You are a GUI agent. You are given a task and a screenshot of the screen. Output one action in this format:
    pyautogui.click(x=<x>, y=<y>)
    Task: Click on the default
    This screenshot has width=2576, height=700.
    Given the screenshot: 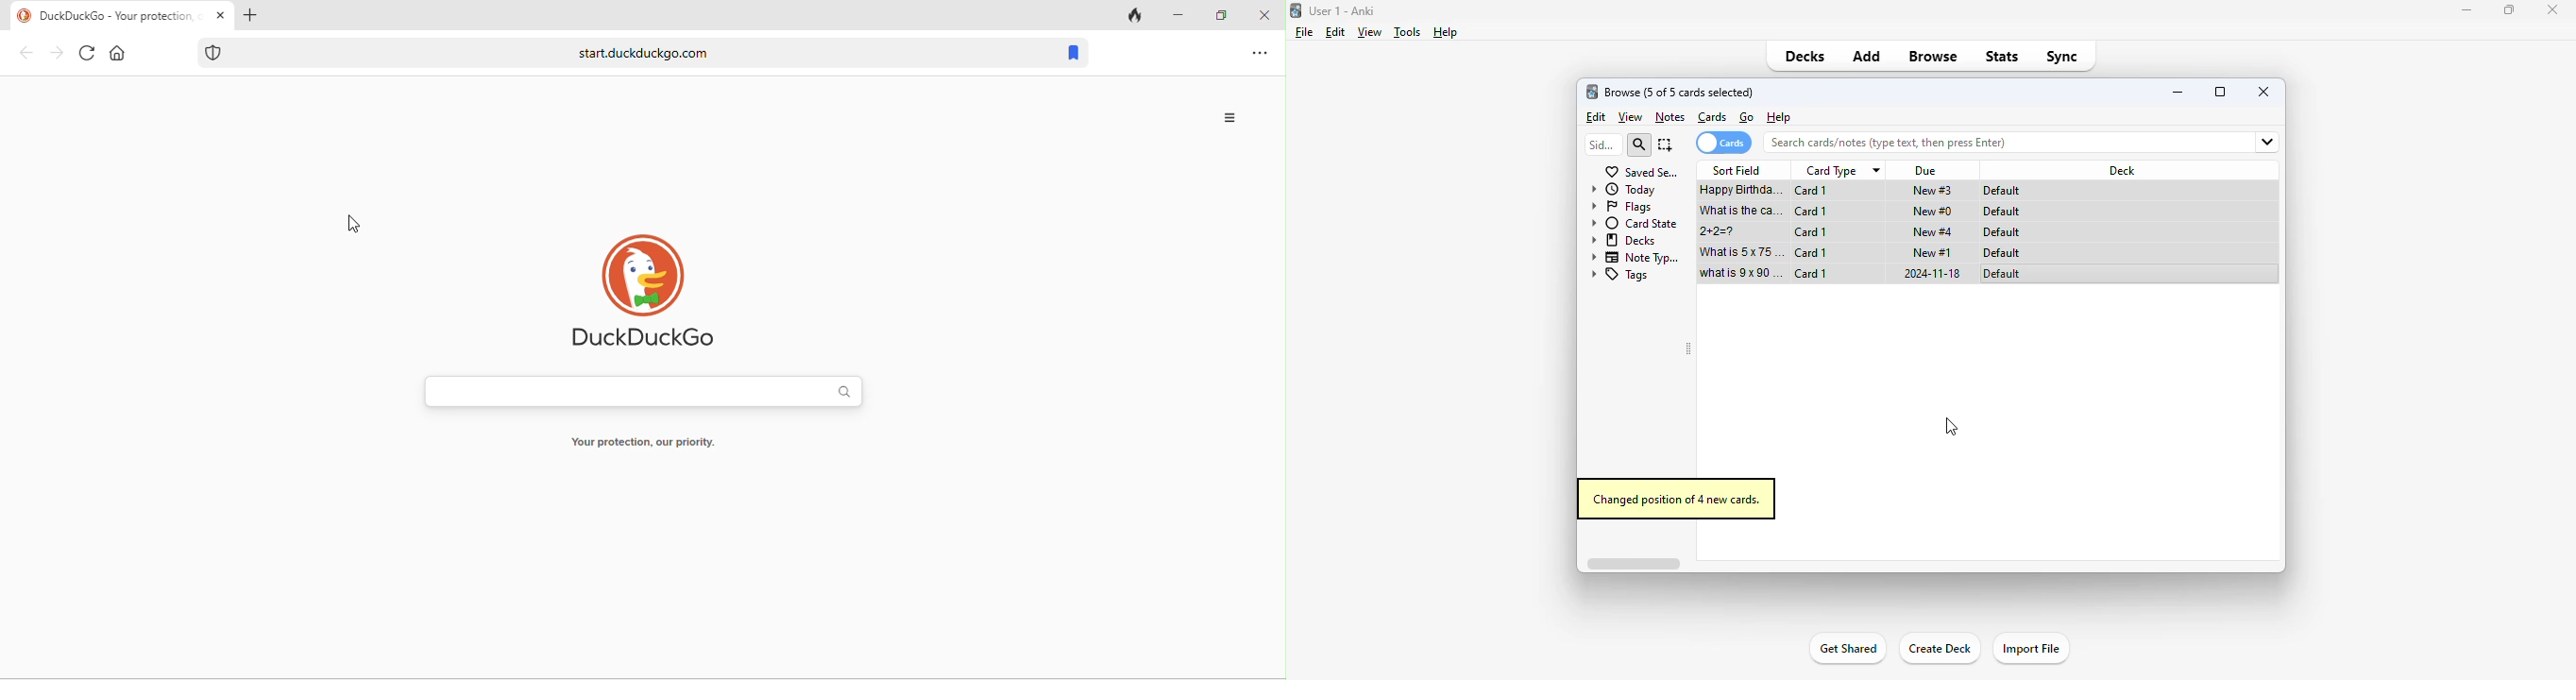 What is the action you would take?
    pyautogui.click(x=2004, y=191)
    